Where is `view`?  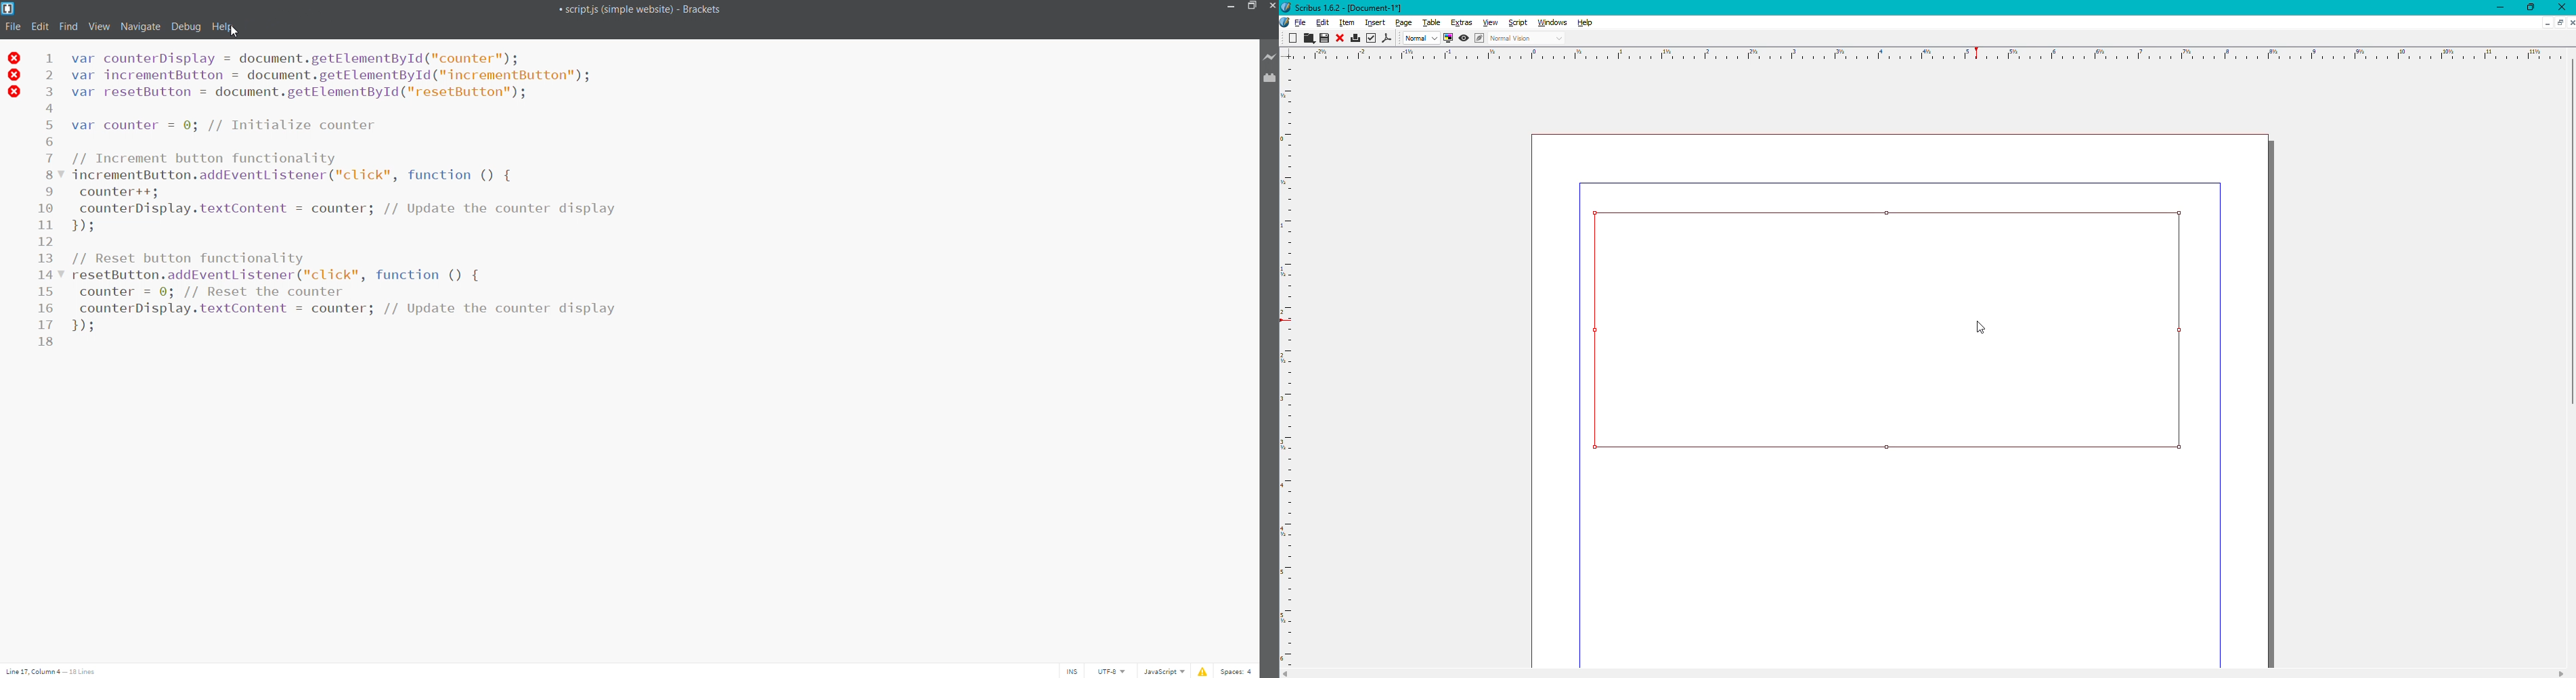
view is located at coordinates (96, 27).